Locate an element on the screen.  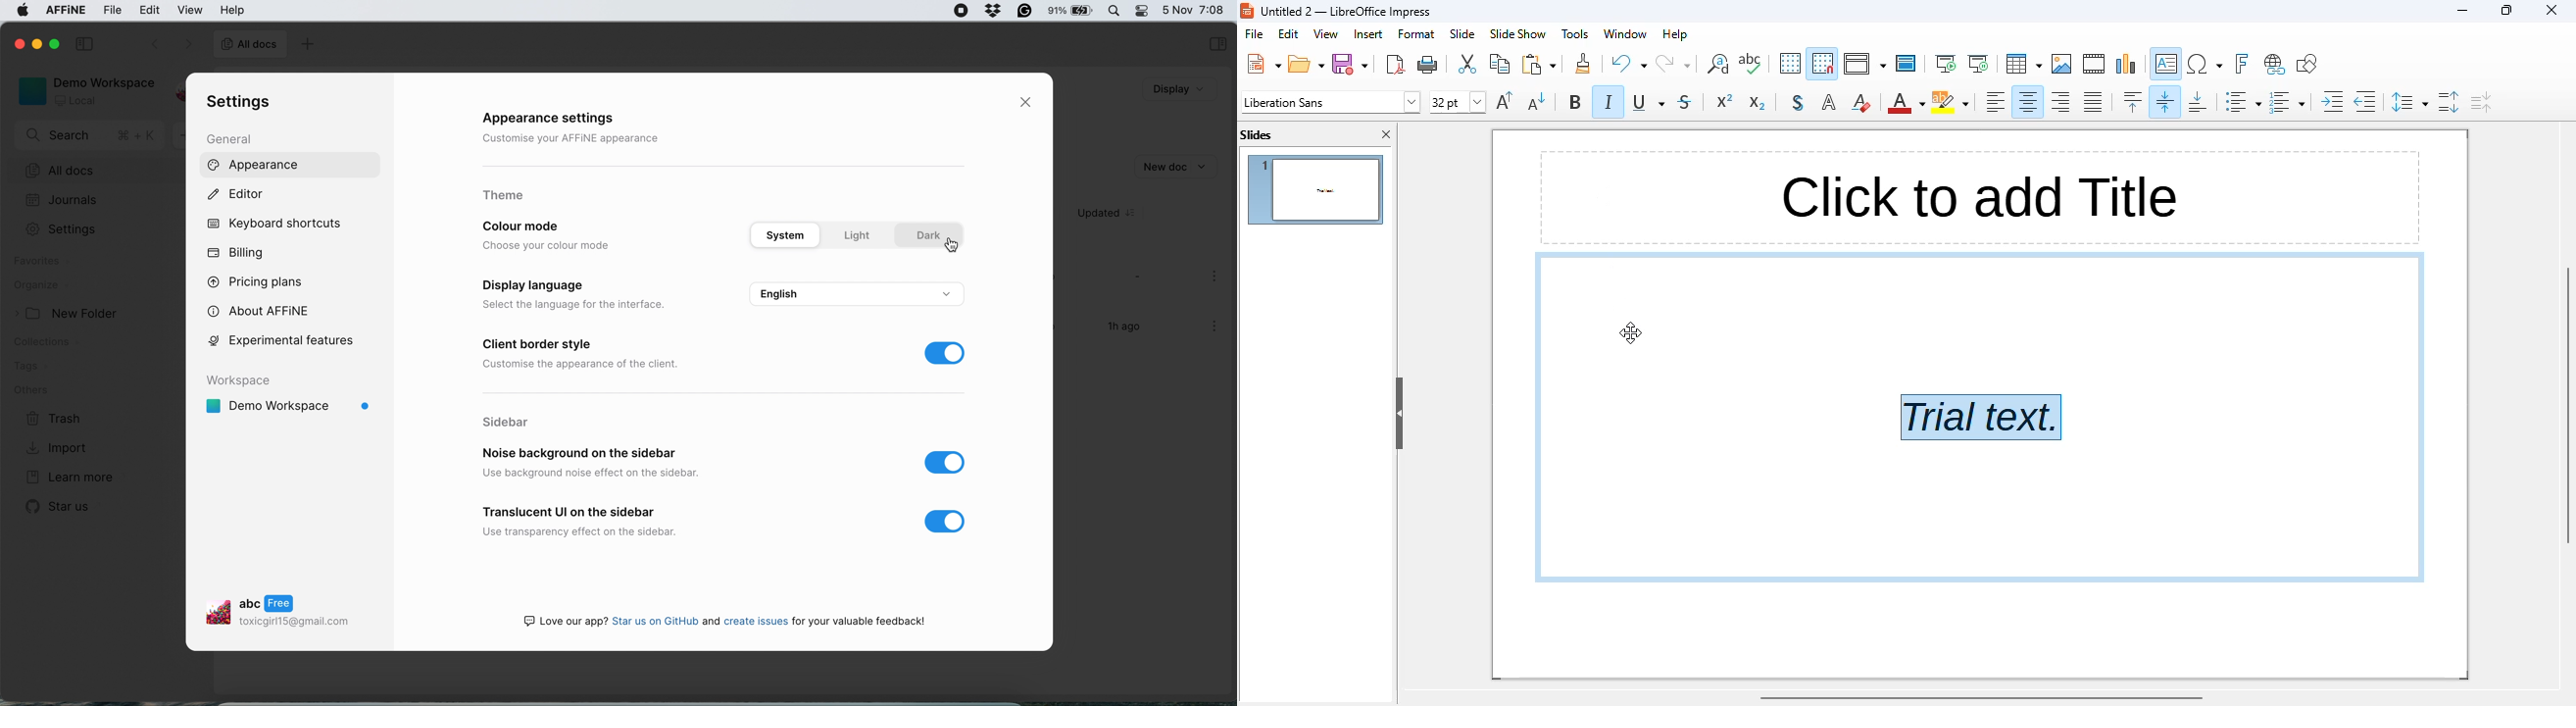
decrease indent is located at coordinates (2366, 102).